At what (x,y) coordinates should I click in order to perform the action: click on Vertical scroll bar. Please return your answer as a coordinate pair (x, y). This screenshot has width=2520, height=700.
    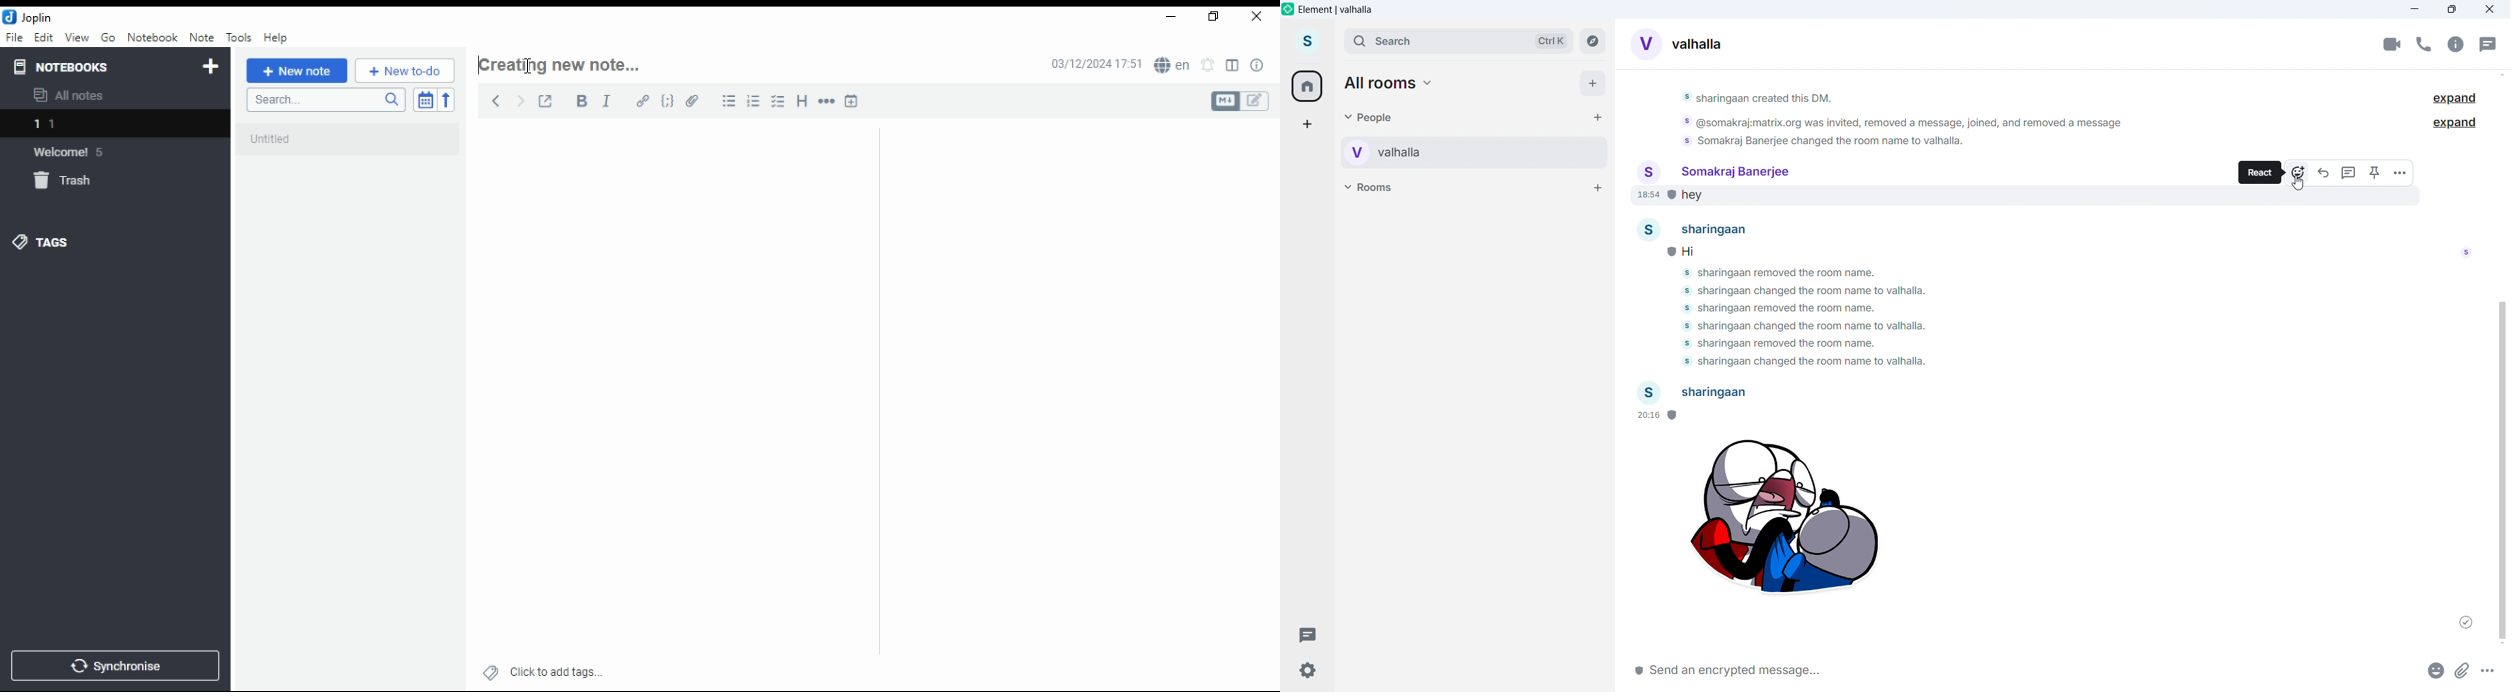
    Looking at the image, I should click on (2504, 468).